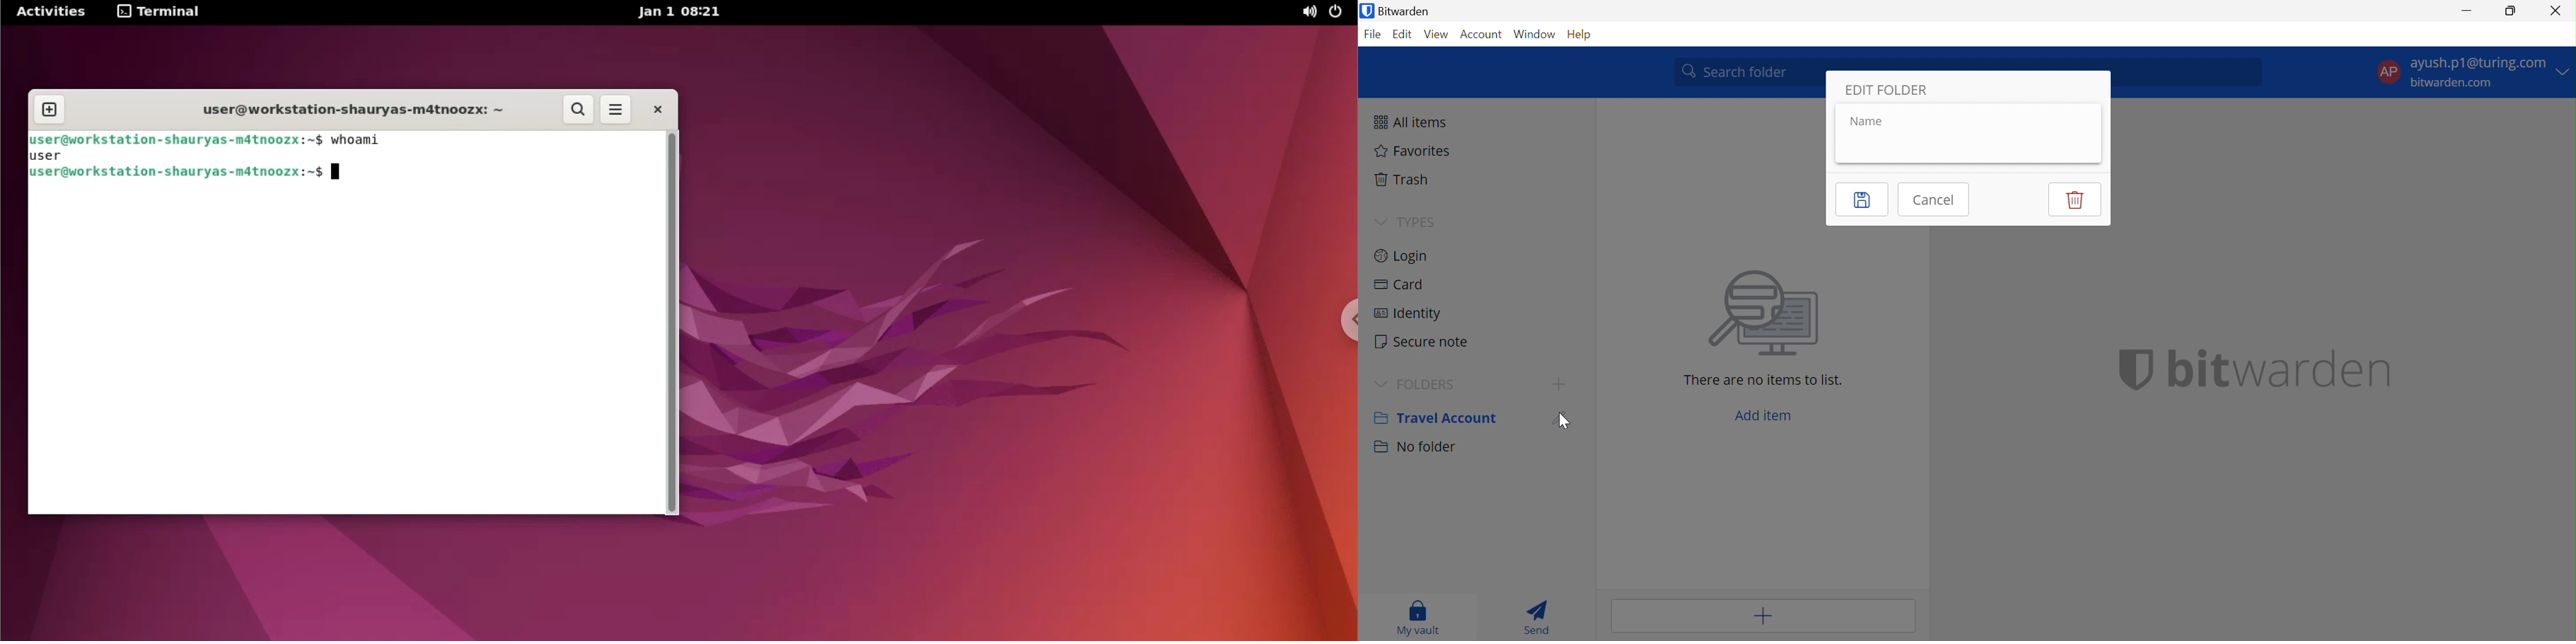 The height and width of the screenshot is (644, 2576). What do you see at coordinates (1959, 143) in the screenshot?
I see `name input box` at bounding box center [1959, 143].